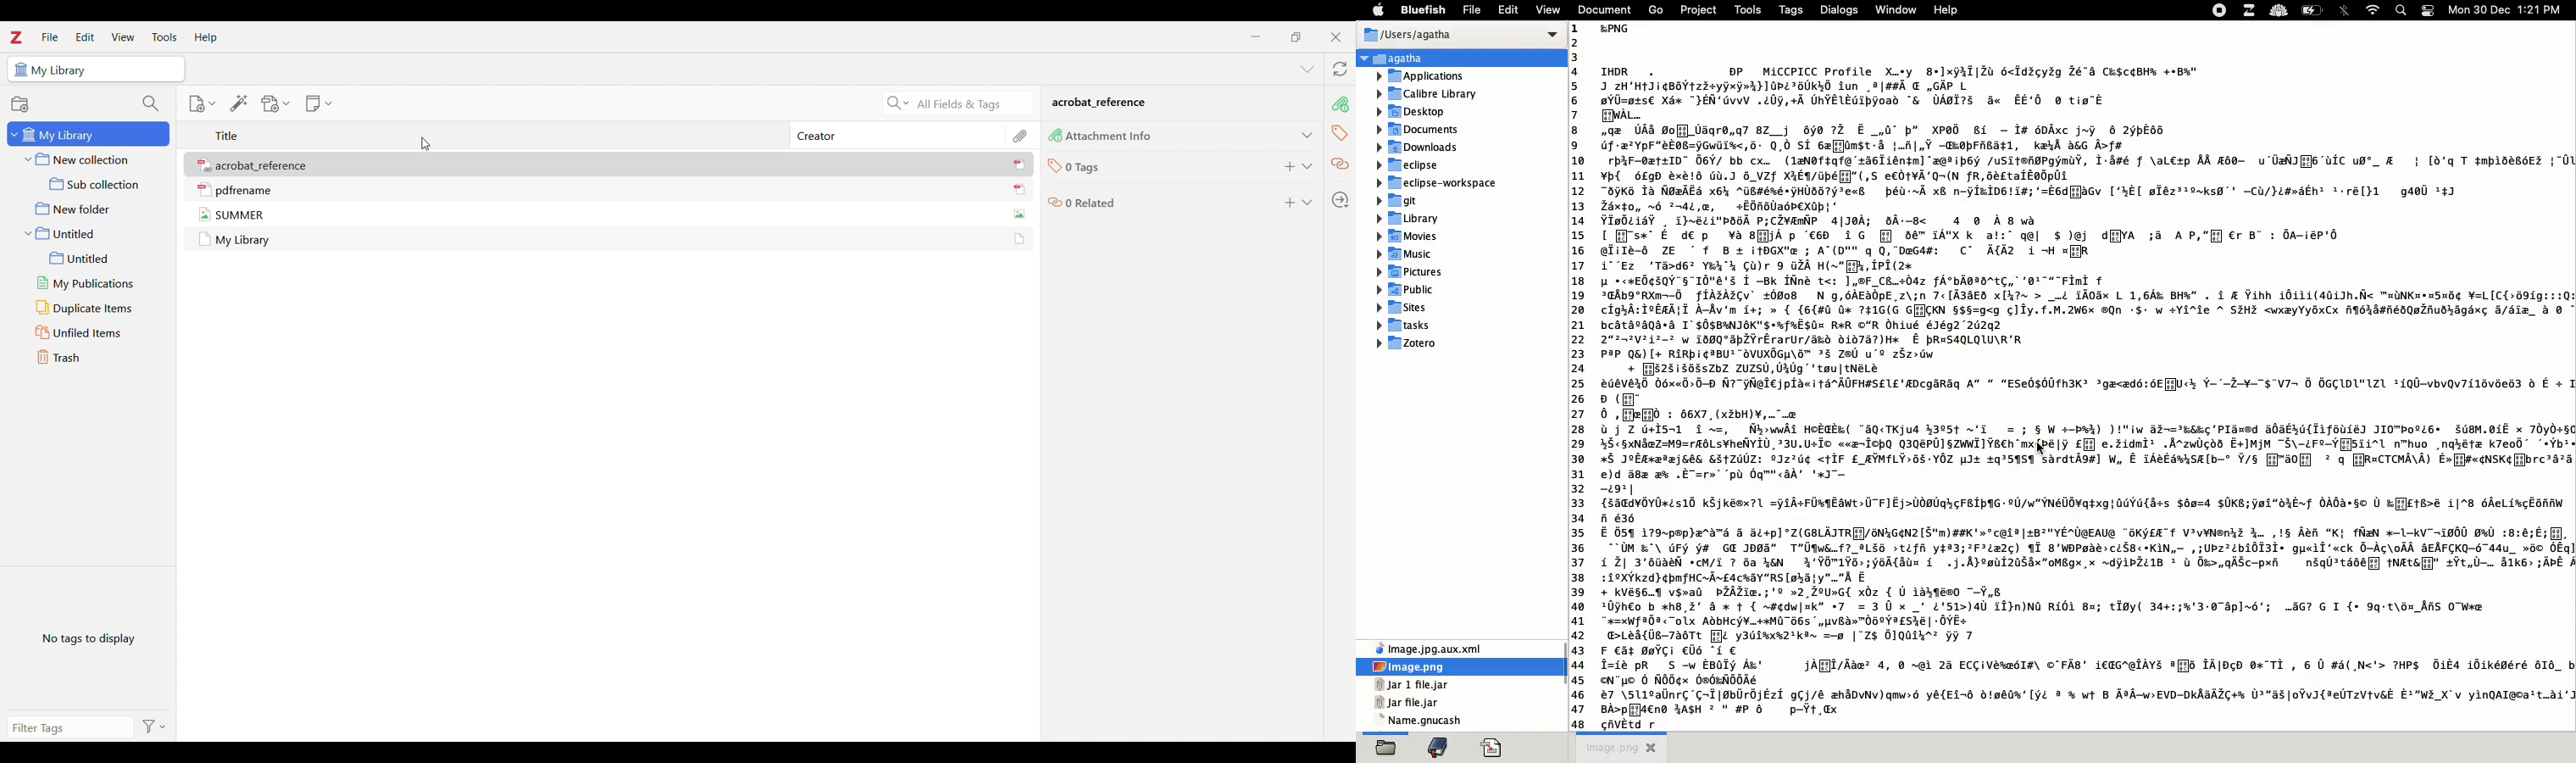 This screenshot has height=784, width=2576. What do you see at coordinates (202, 103) in the screenshot?
I see `New item options` at bounding box center [202, 103].